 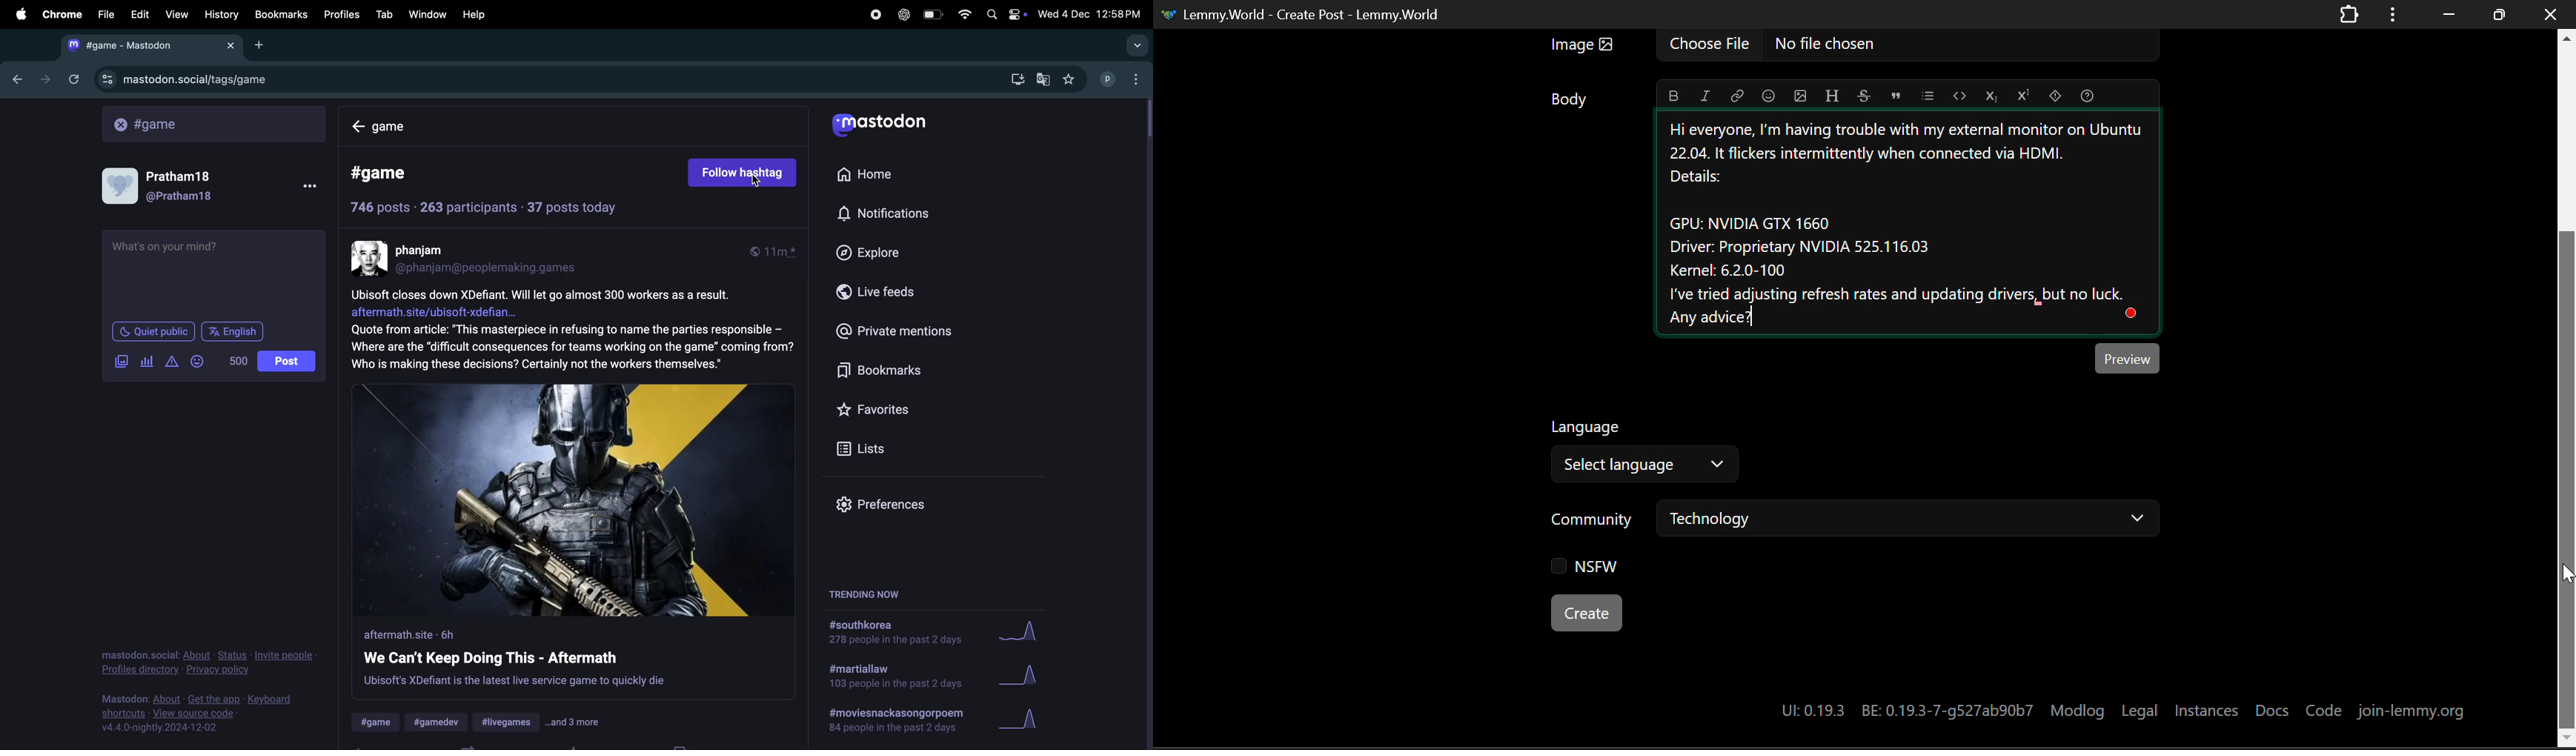 What do you see at coordinates (2206, 709) in the screenshot?
I see `Instances` at bounding box center [2206, 709].